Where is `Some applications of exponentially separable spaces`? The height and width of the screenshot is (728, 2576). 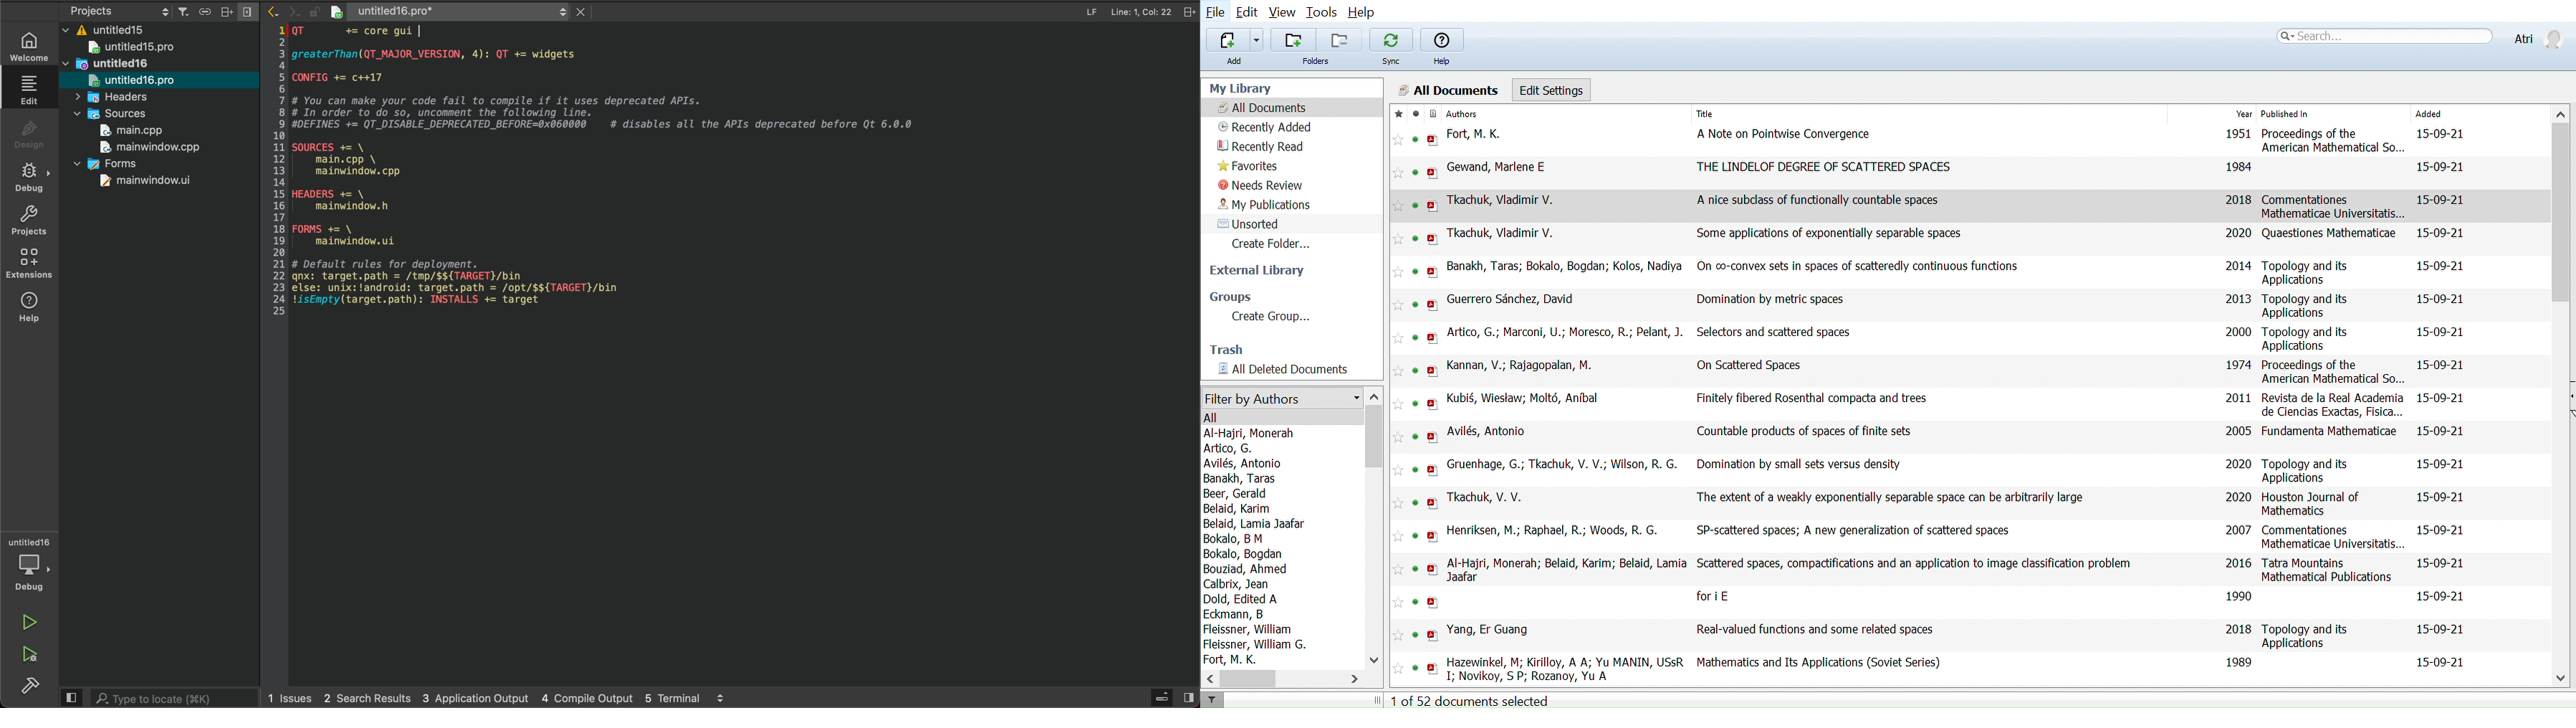
Some applications of exponentially separable spaces is located at coordinates (1831, 234).